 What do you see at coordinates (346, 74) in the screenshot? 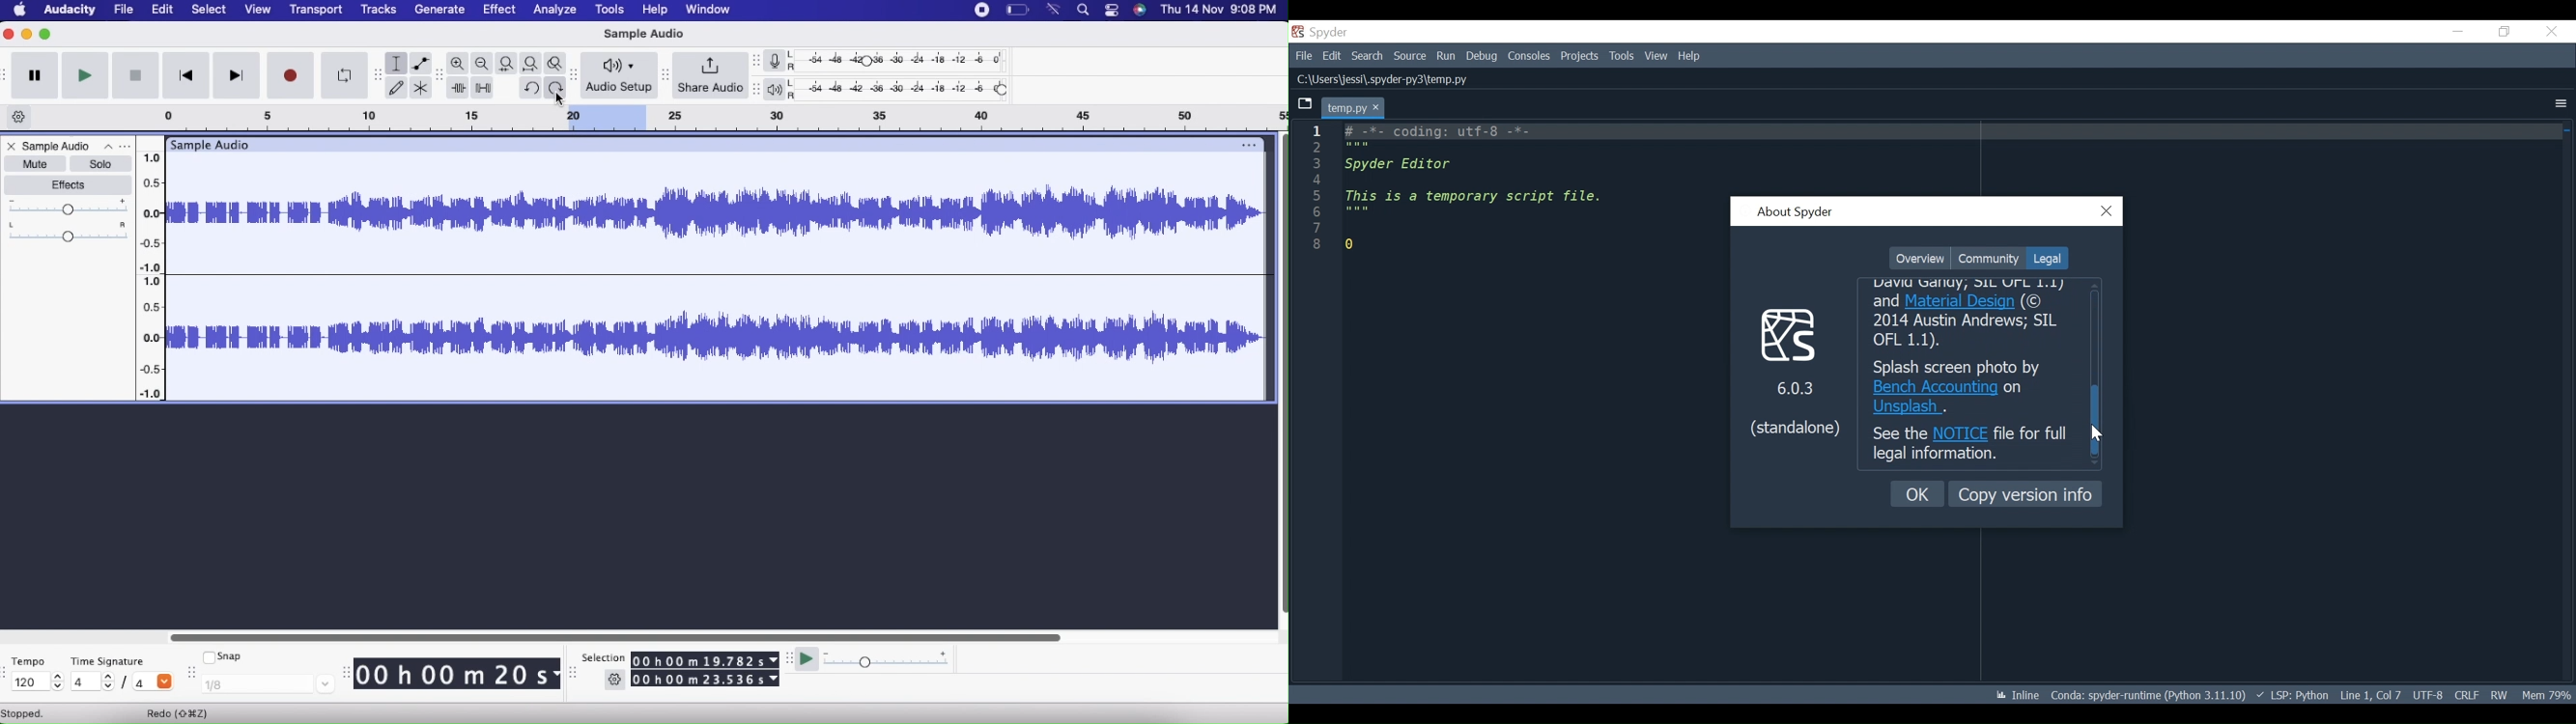
I see `Enable looping` at bounding box center [346, 74].